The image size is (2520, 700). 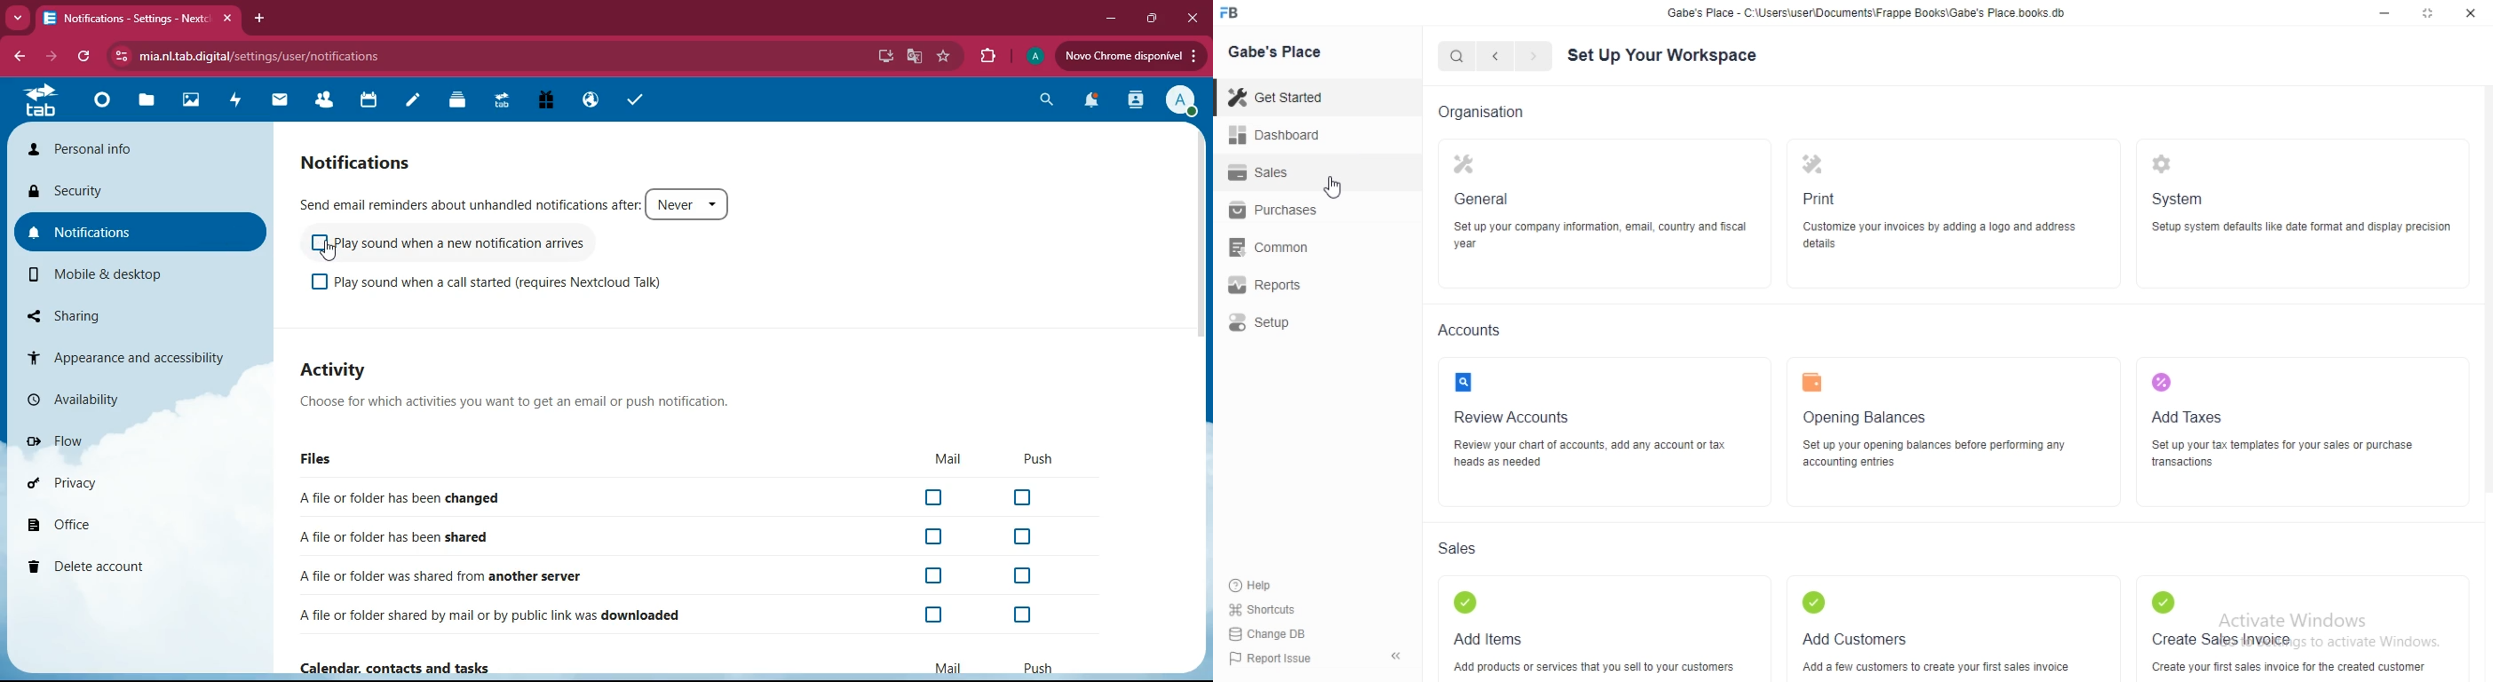 What do you see at coordinates (114, 567) in the screenshot?
I see `delete ` at bounding box center [114, 567].